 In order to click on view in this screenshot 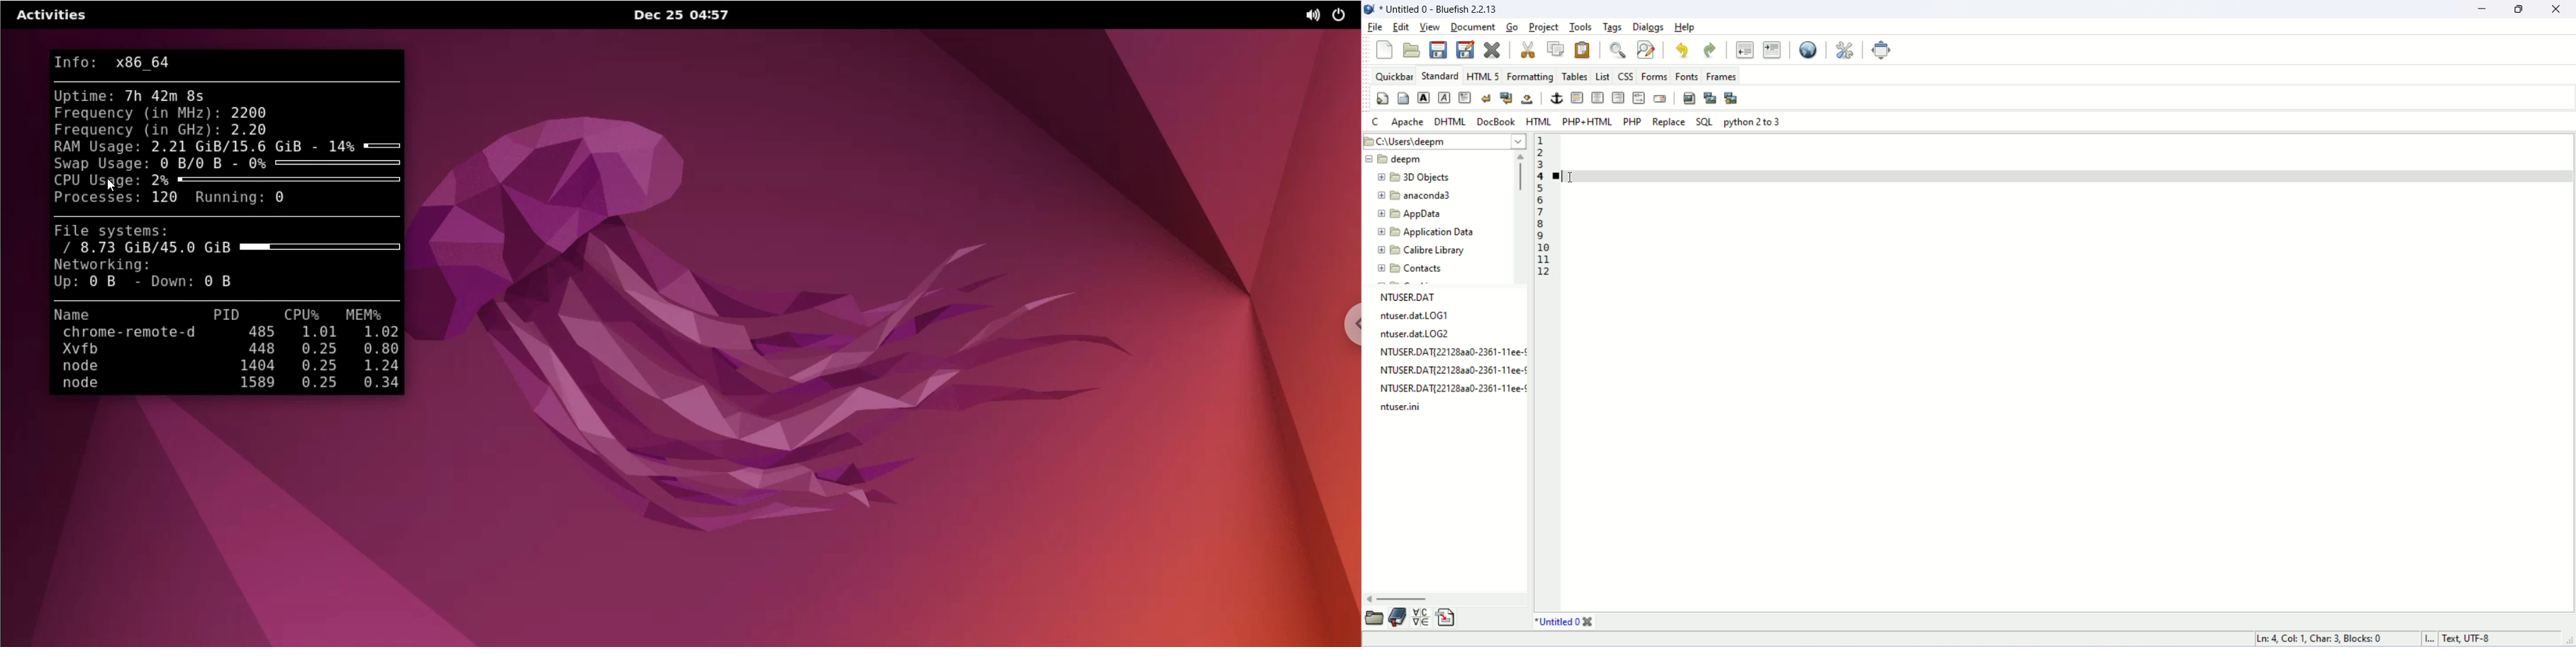, I will do `click(1430, 27)`.